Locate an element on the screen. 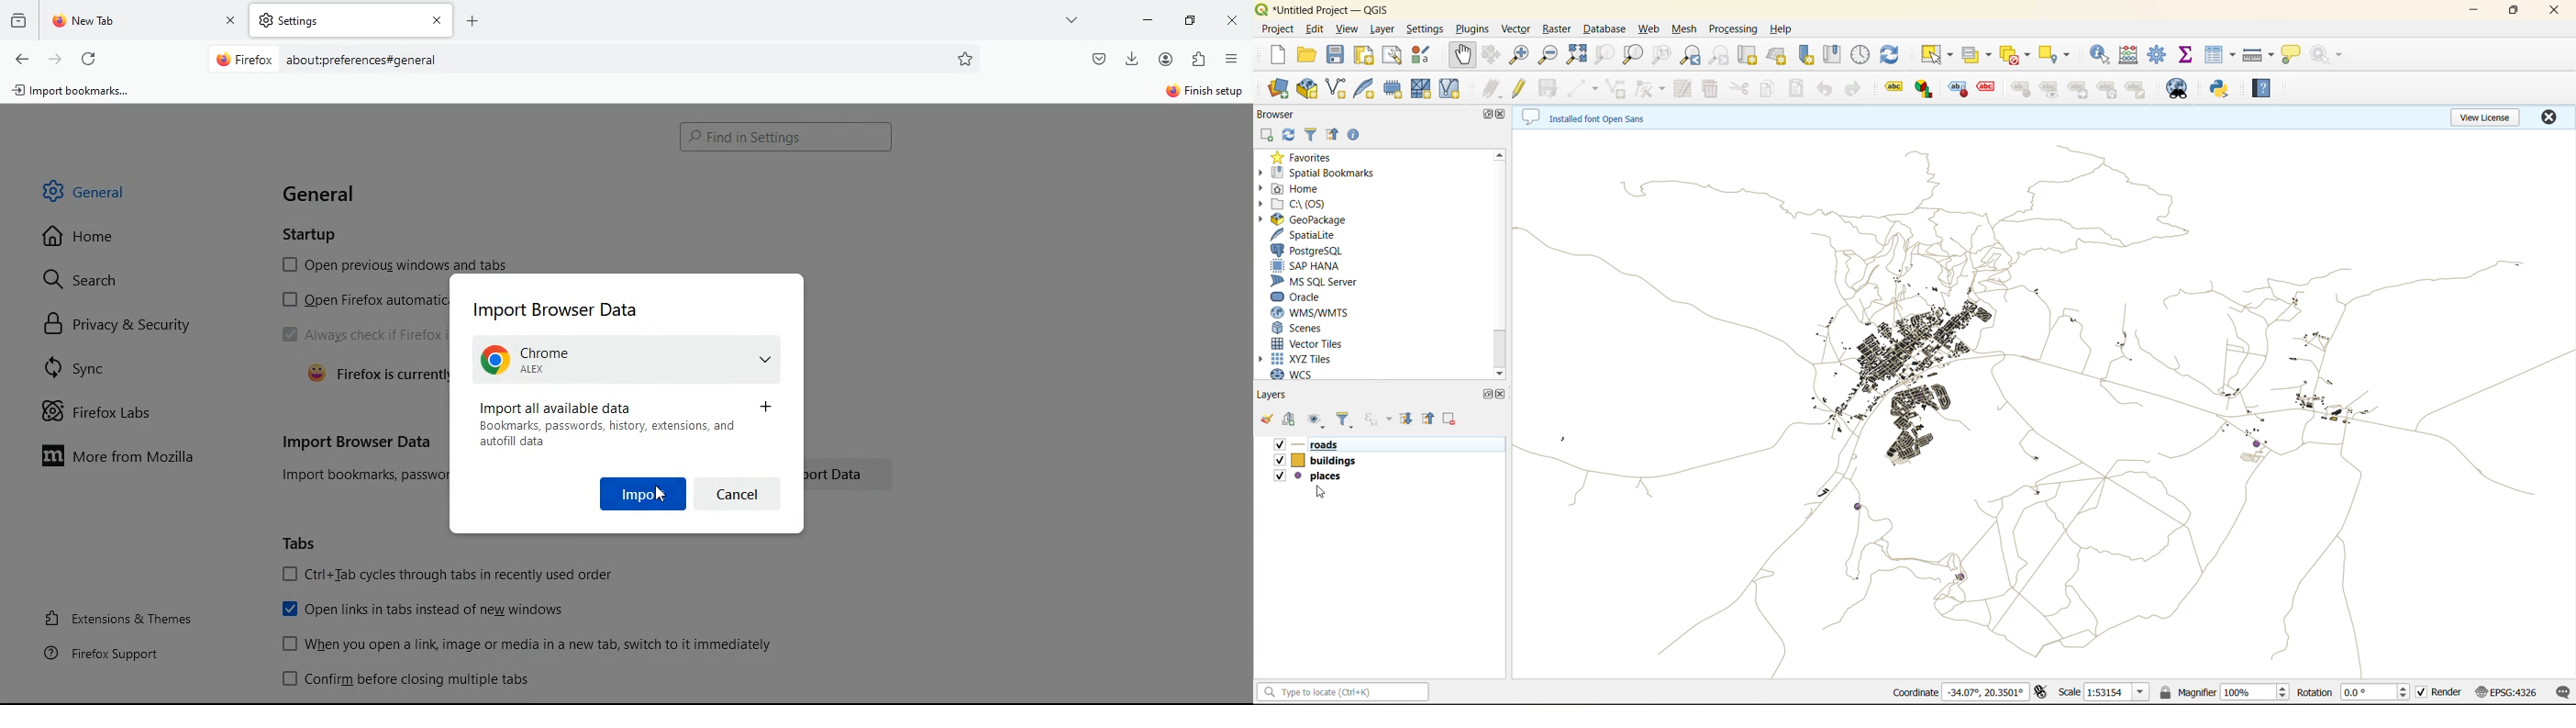 Image resolution: width=2576 pixels, height=728 pixels. open is located at coordinates (1268, 420).